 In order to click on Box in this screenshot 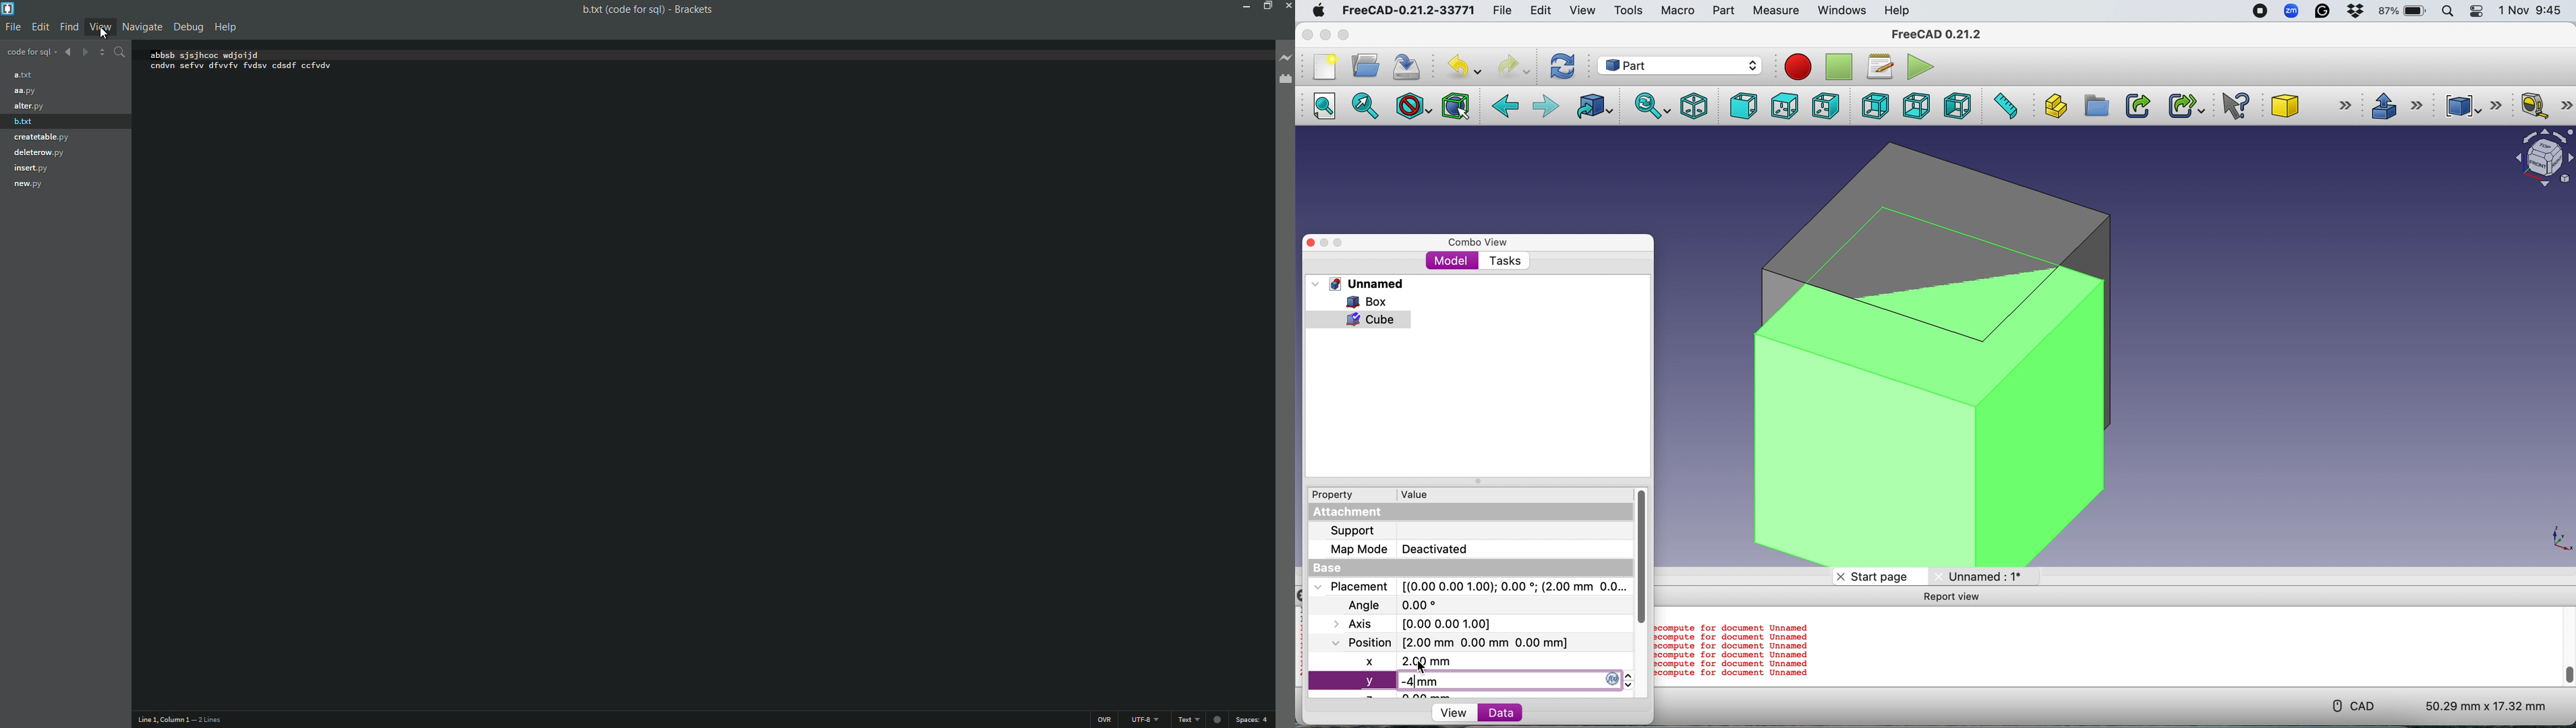, I will do `click(1357, 302)`.